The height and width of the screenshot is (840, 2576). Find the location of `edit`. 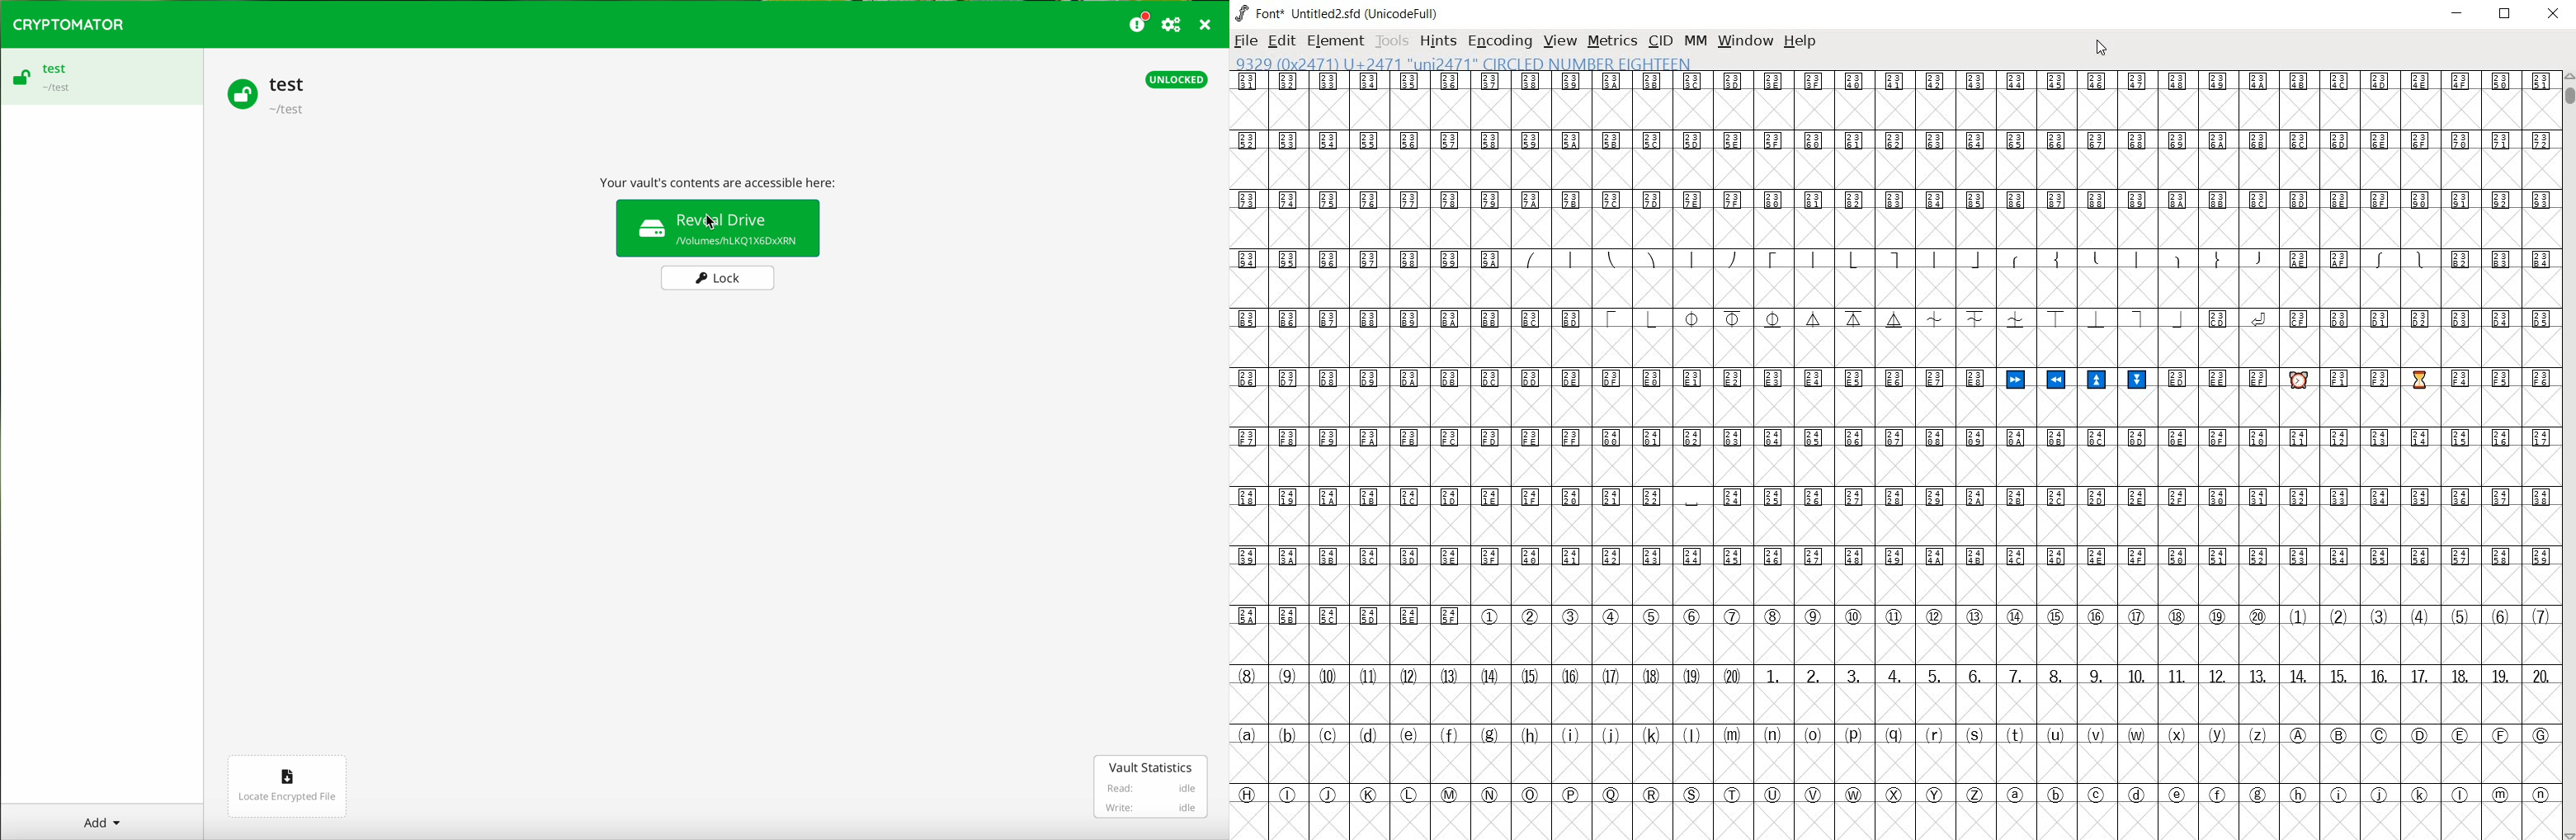

edit is located at coordinates (1281, 40).